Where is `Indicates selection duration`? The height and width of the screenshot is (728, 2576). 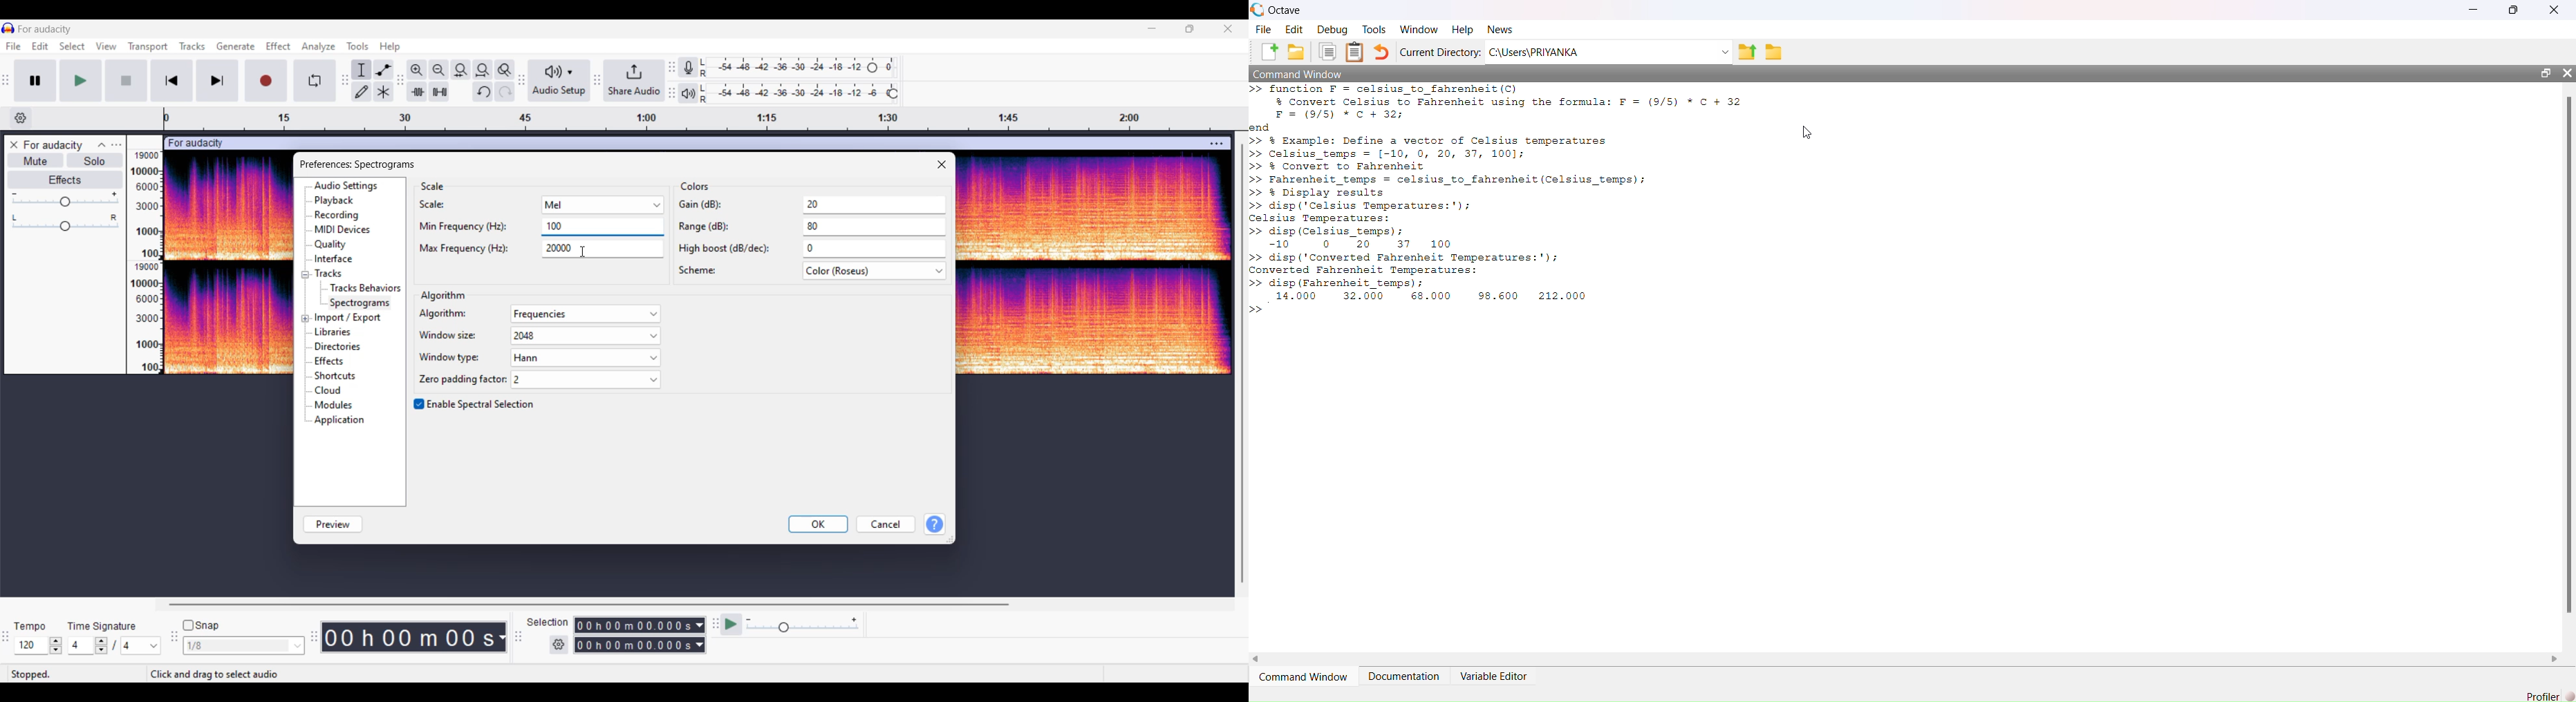
Indicates selection duration is located at coordinates (548, 622).